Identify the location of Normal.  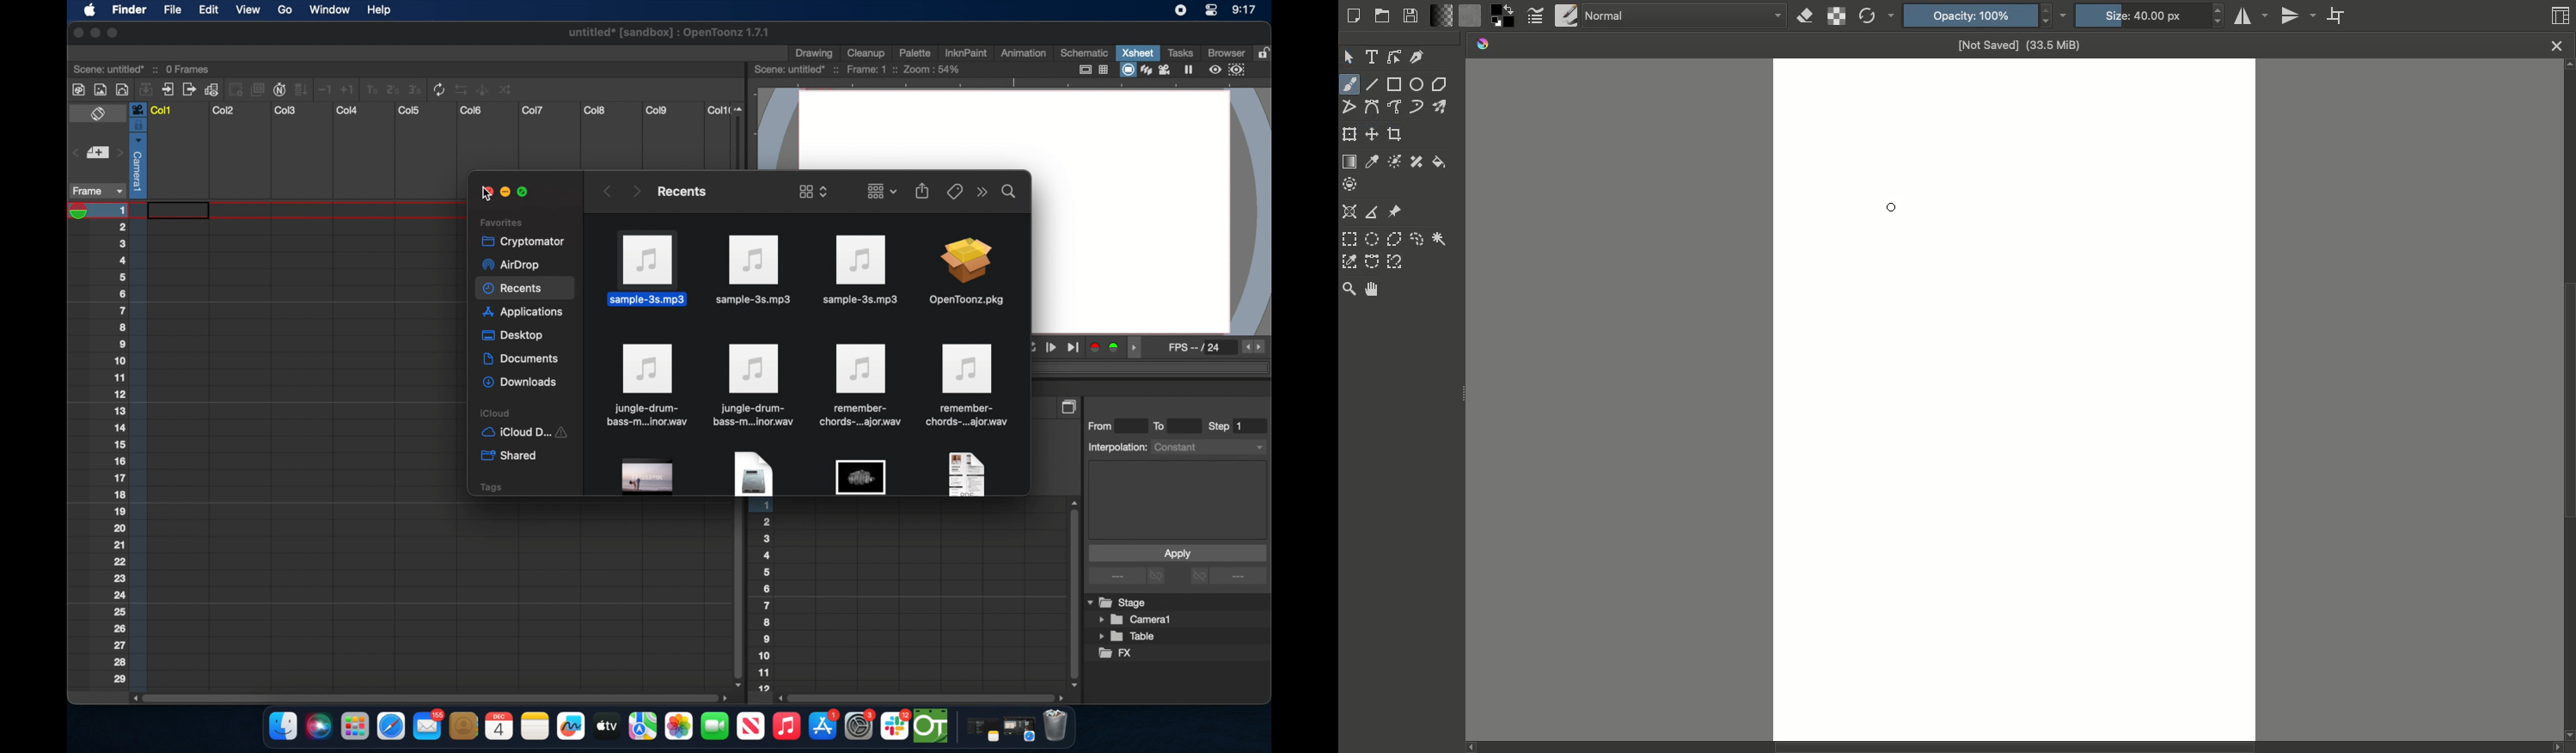
(1684, 17).